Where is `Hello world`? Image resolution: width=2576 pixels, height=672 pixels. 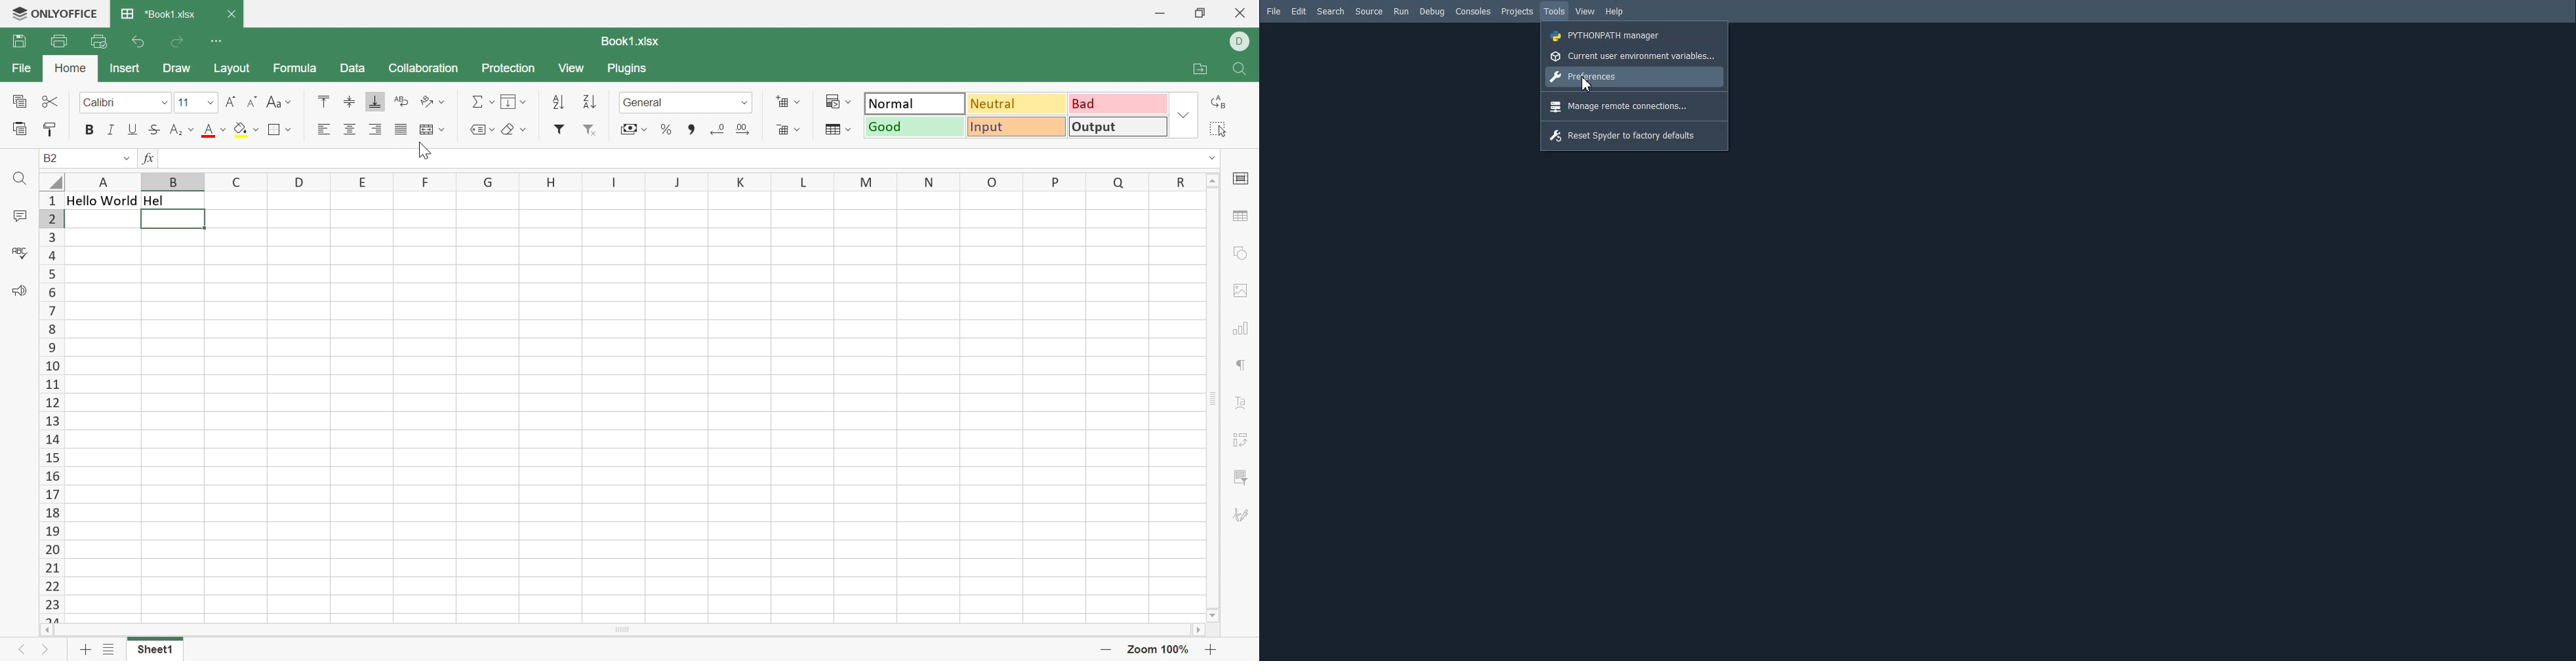 Hello world is located at coordinates (102, 201).